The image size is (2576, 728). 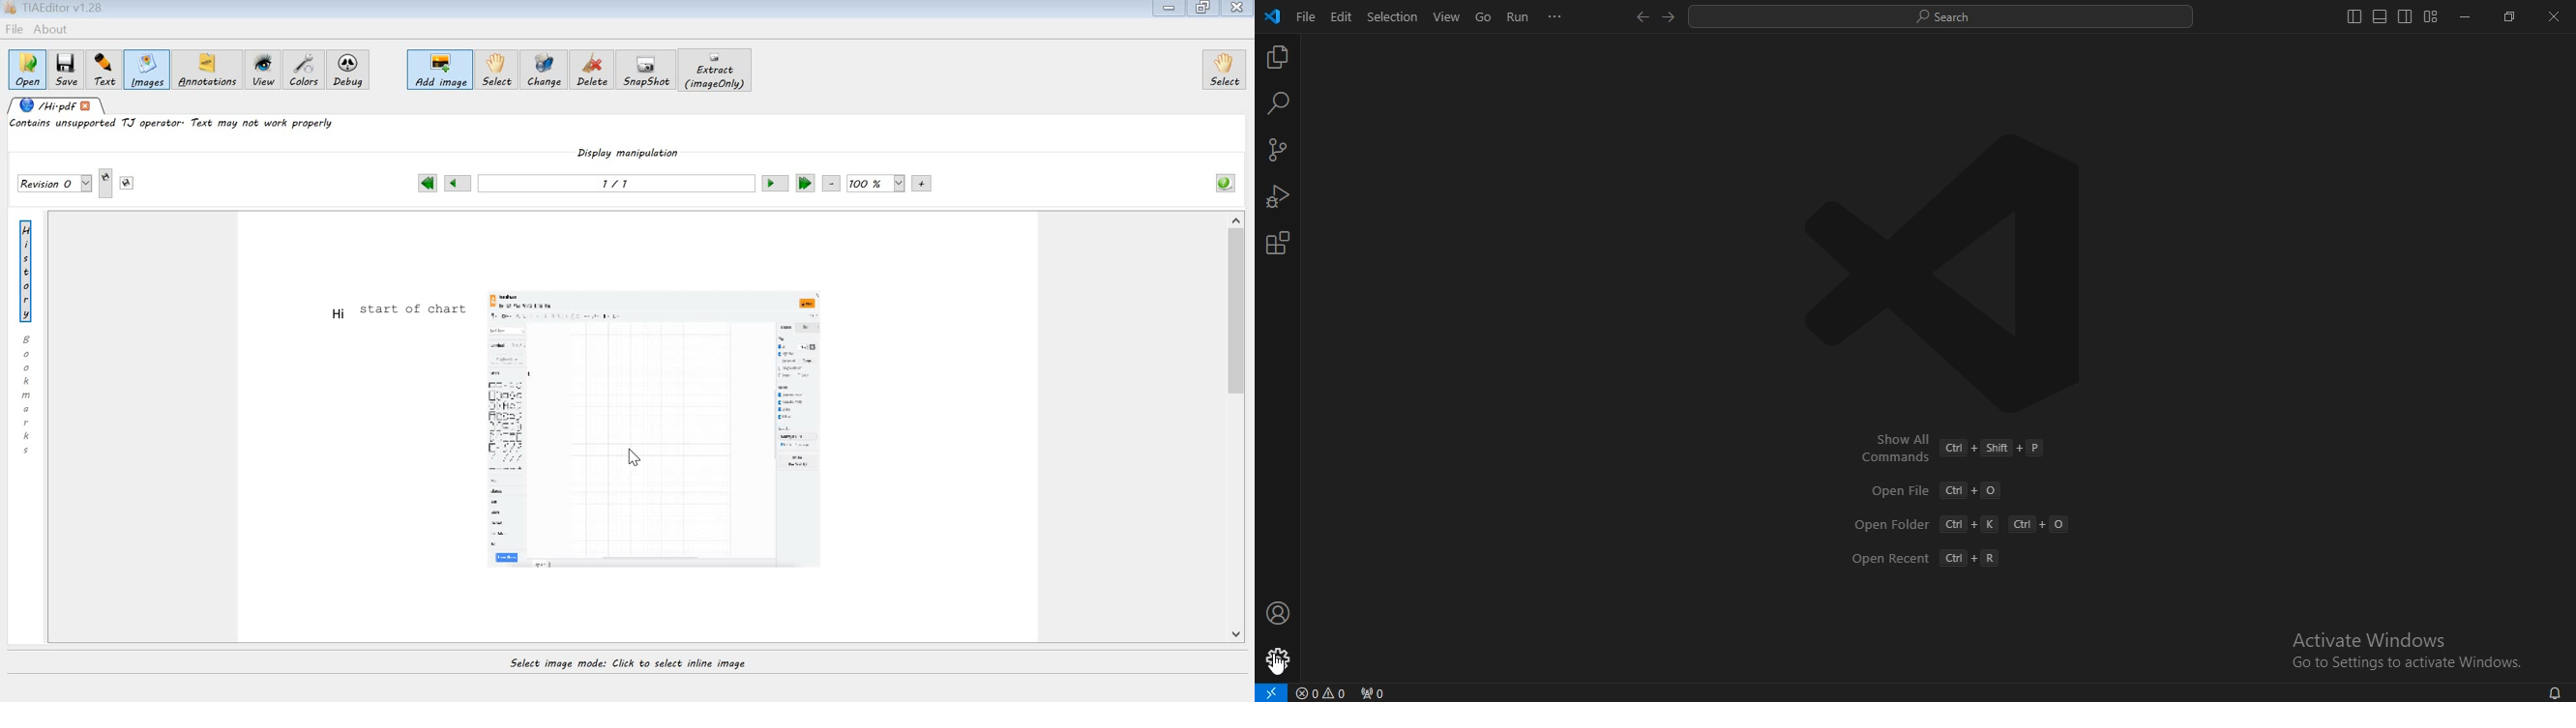 What do you see at coordinates (1271, 692) in the screenshot?
I see `open a remote window` at bounding box center [1271, 692].